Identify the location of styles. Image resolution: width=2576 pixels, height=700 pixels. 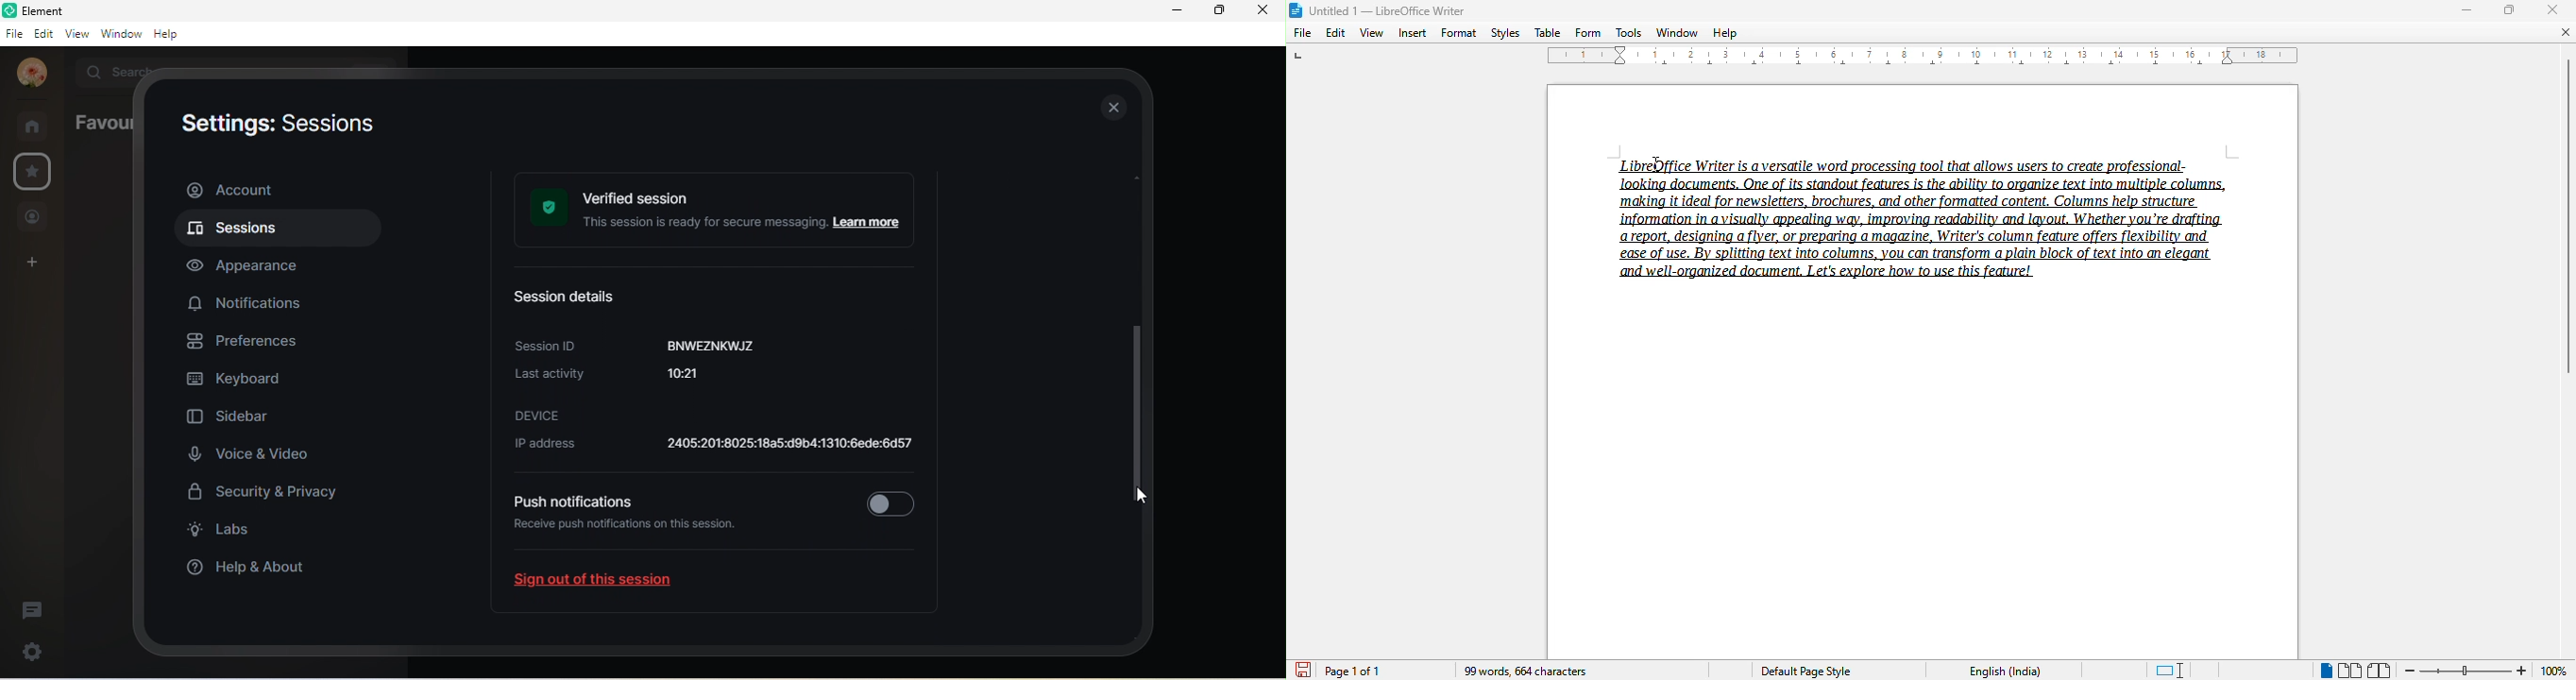
(1505, 33).